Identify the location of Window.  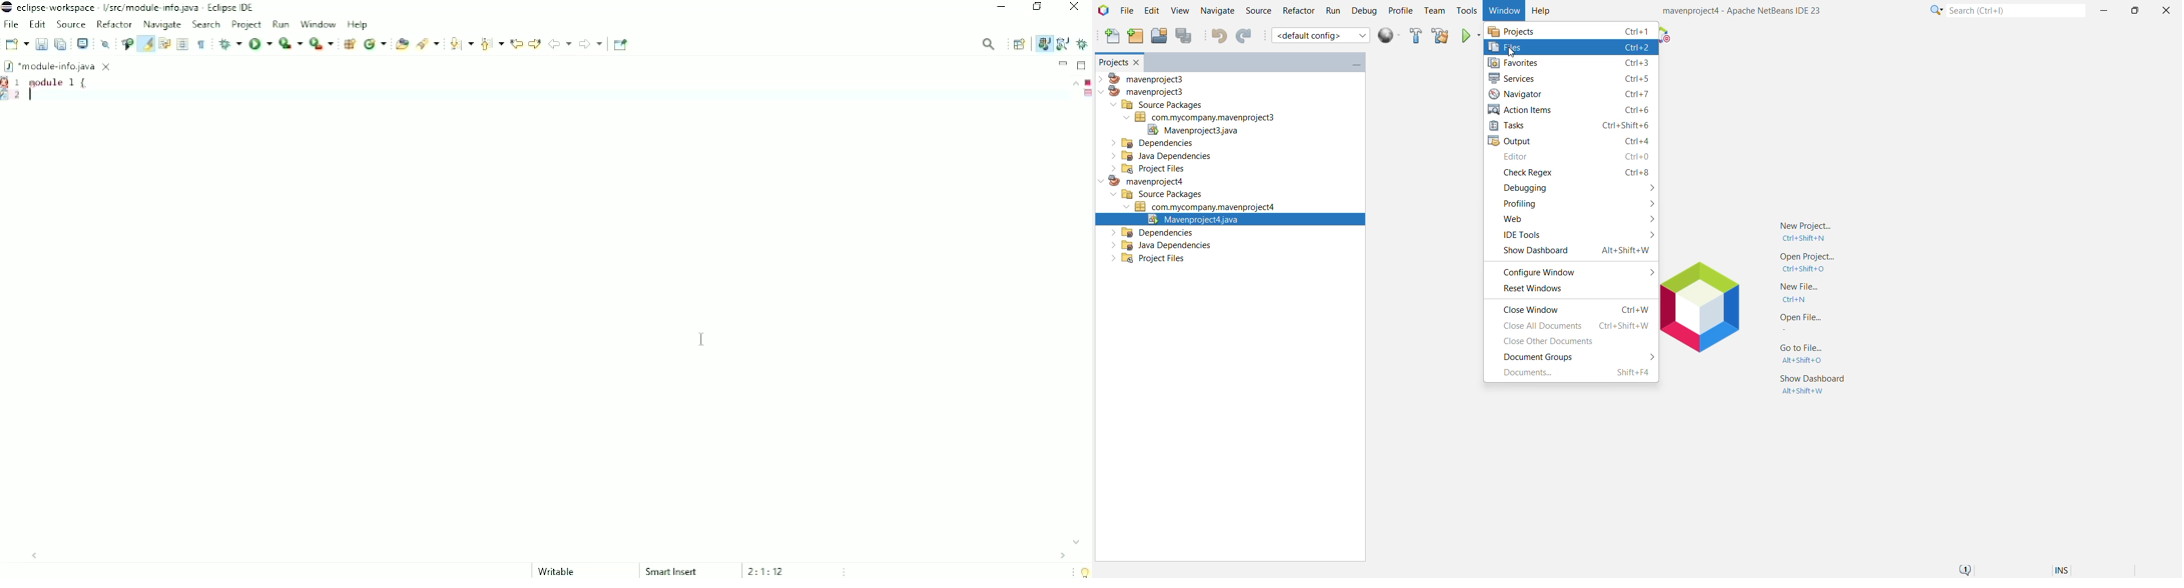
(319, 23).